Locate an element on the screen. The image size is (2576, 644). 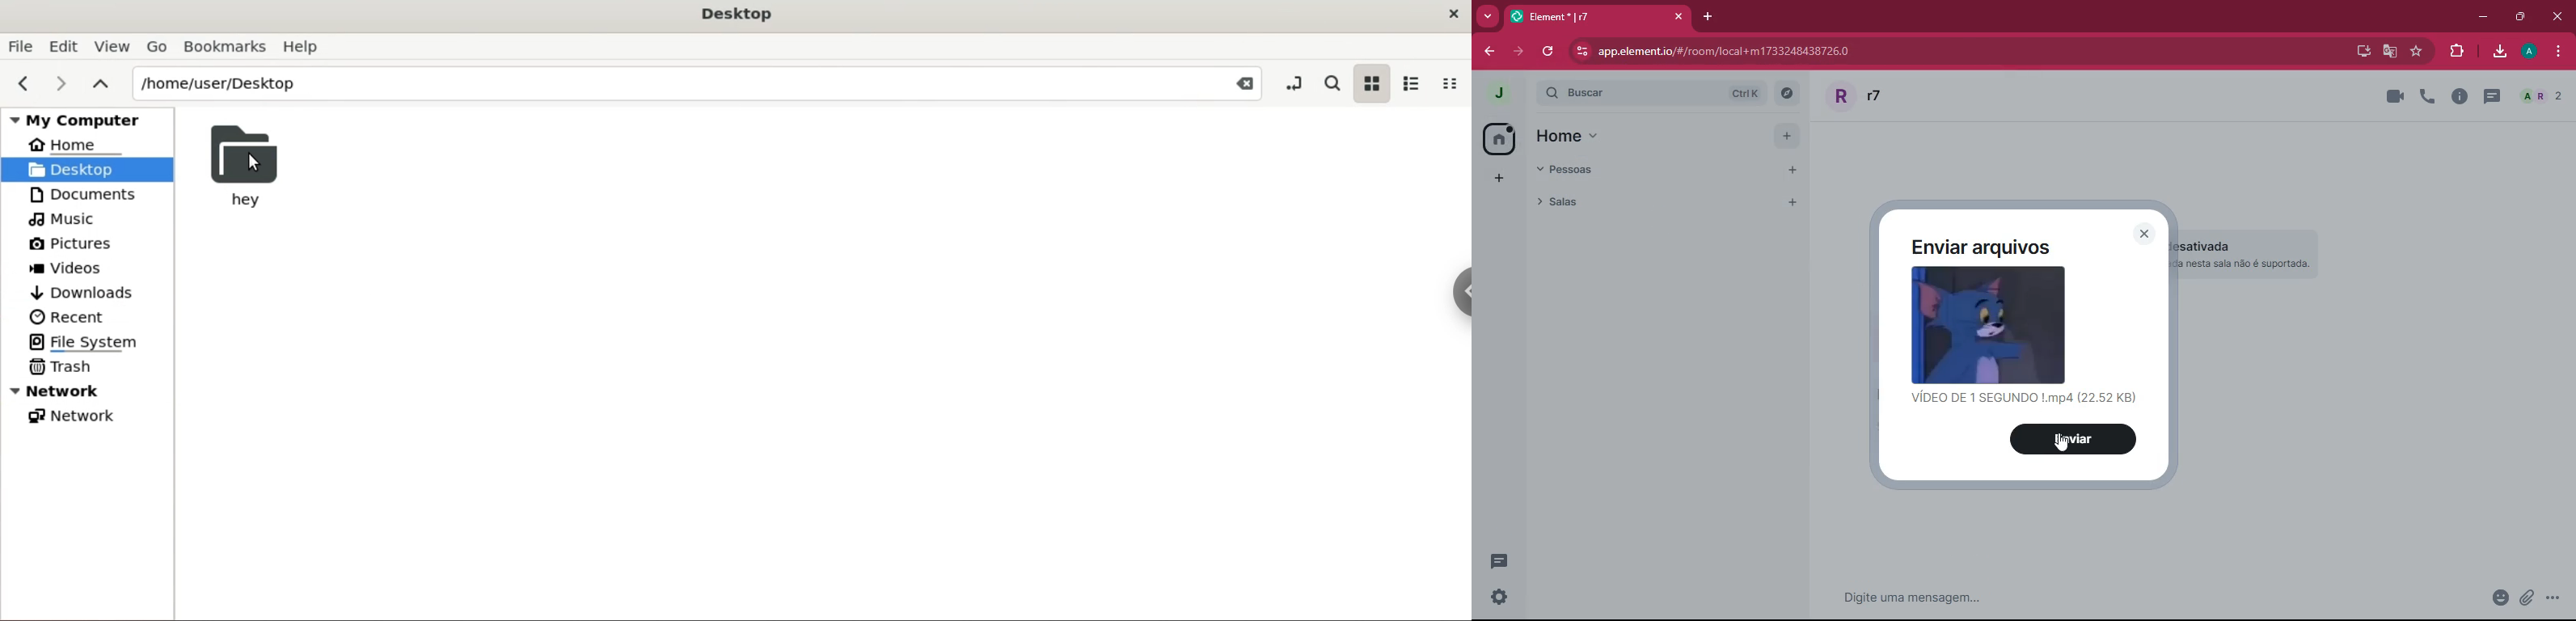
user is located at coordinates (1885, 95).